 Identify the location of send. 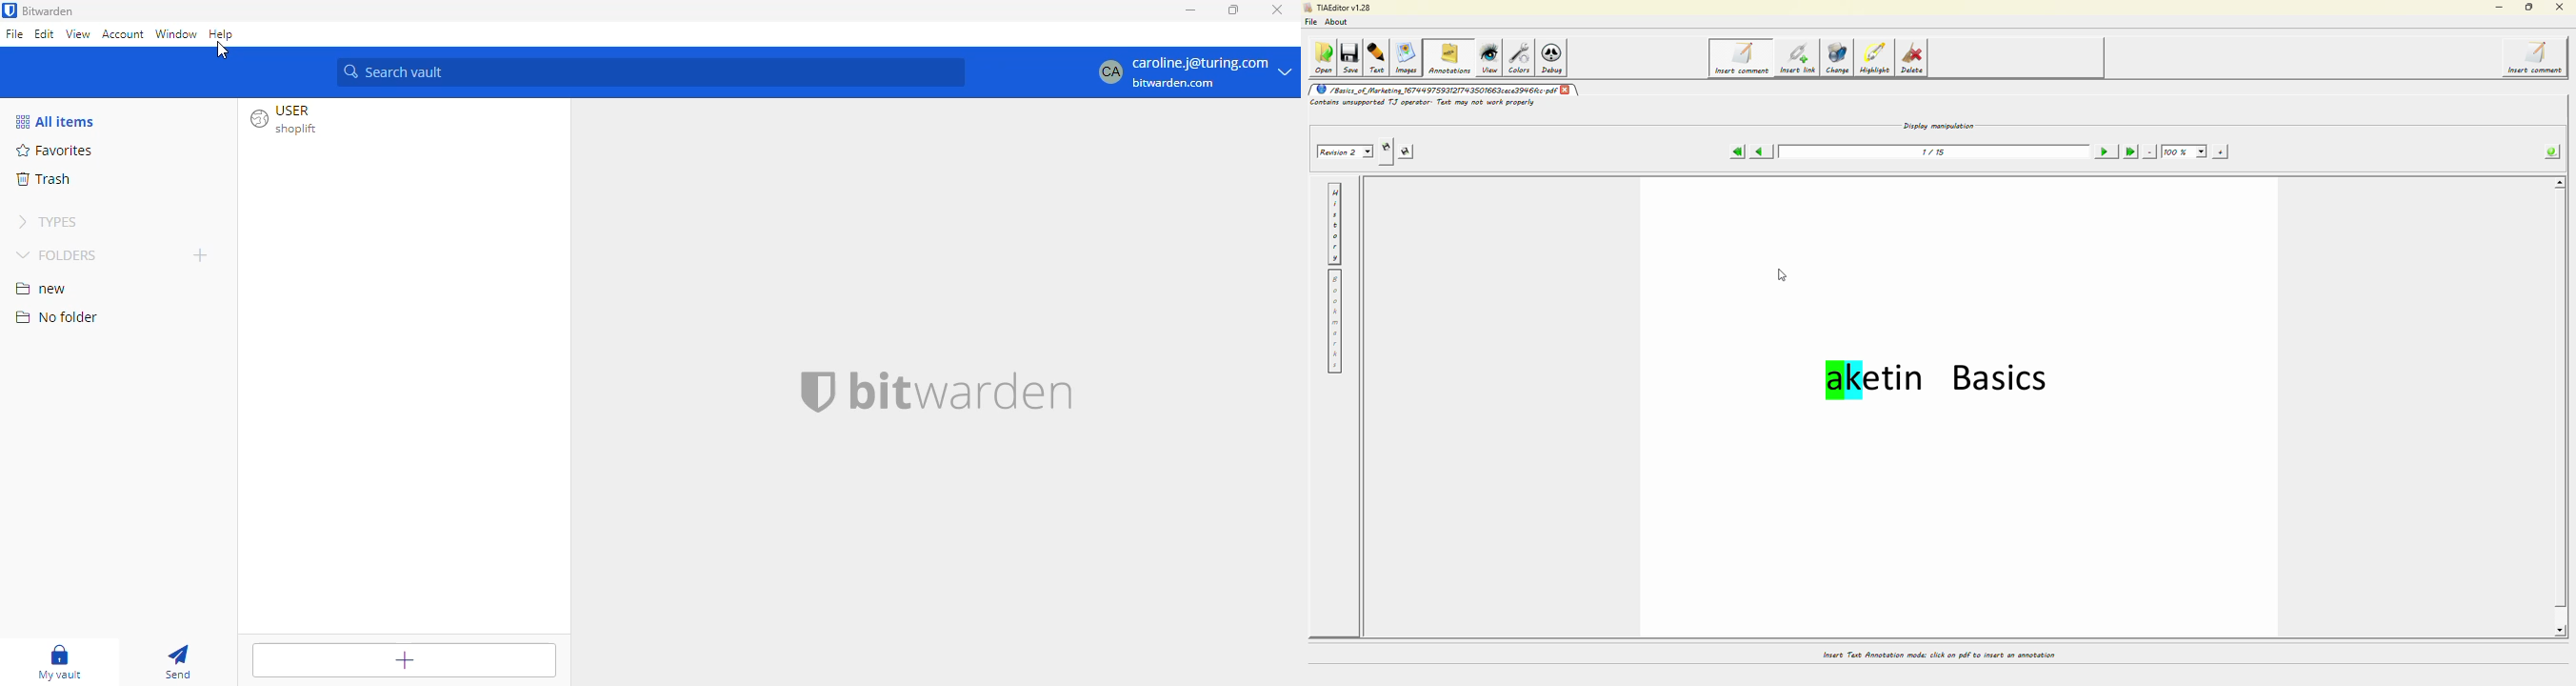
(177, 662).